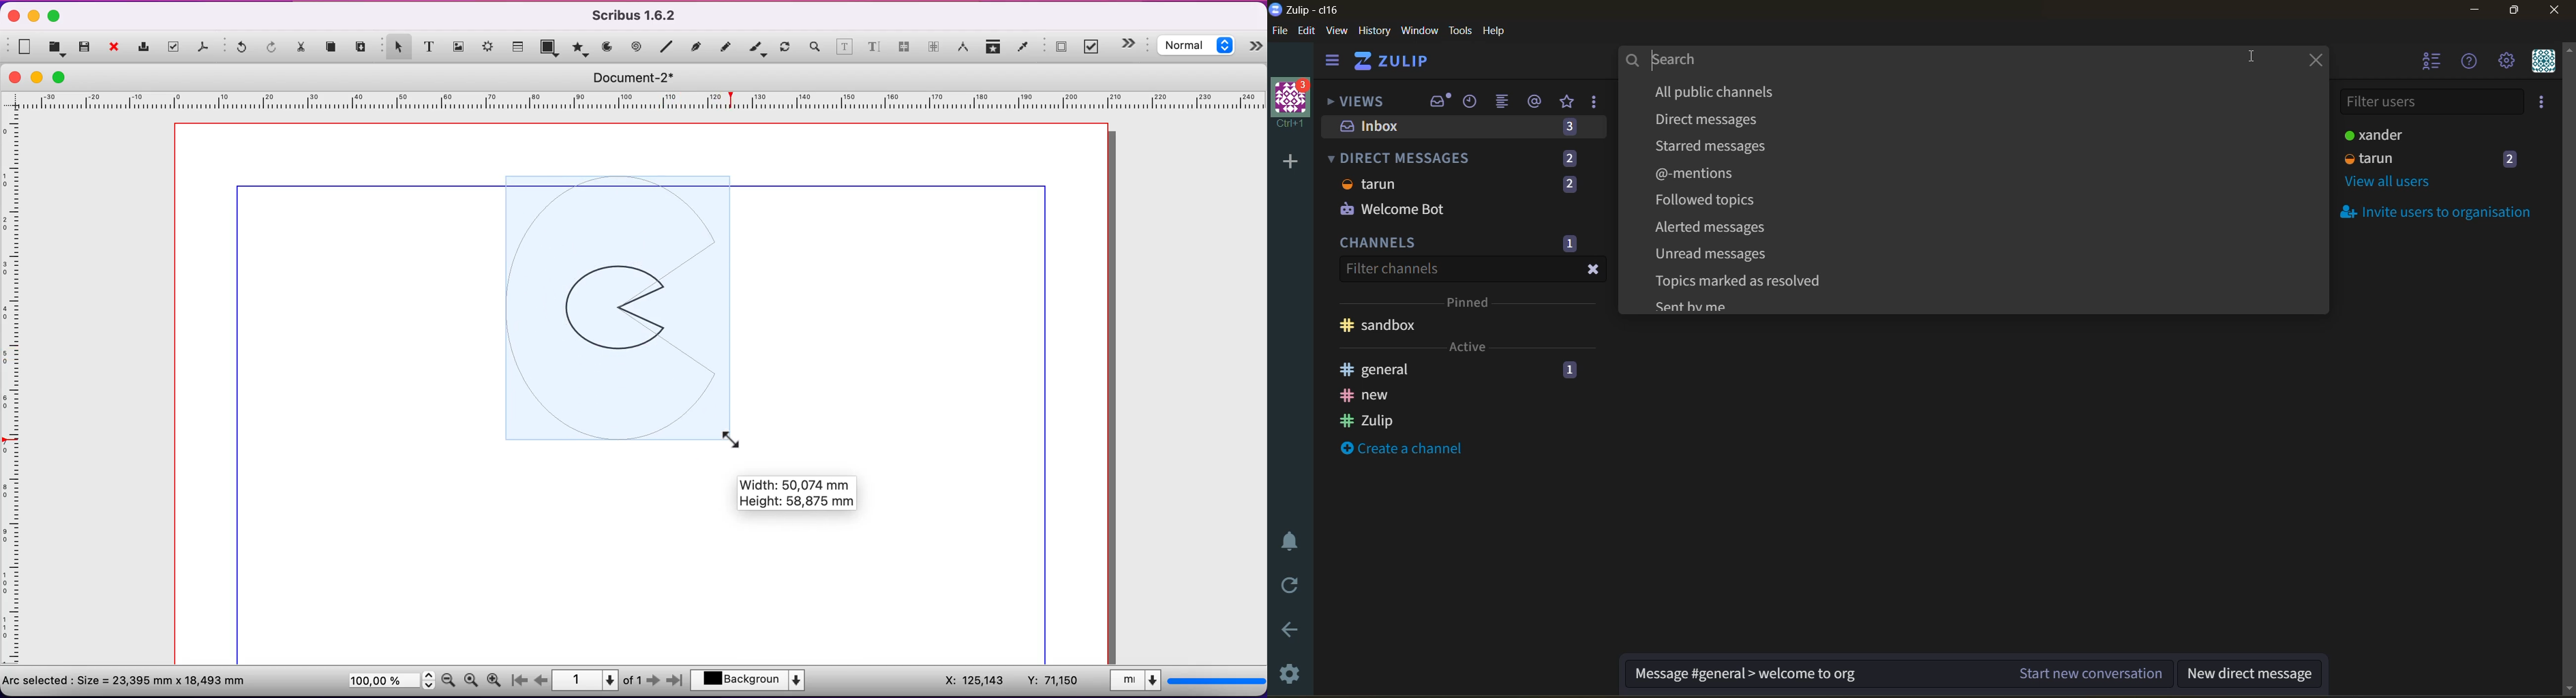  Describe the element at coordinates (1460, 31) in the screenshot. I see `tools` at that location.